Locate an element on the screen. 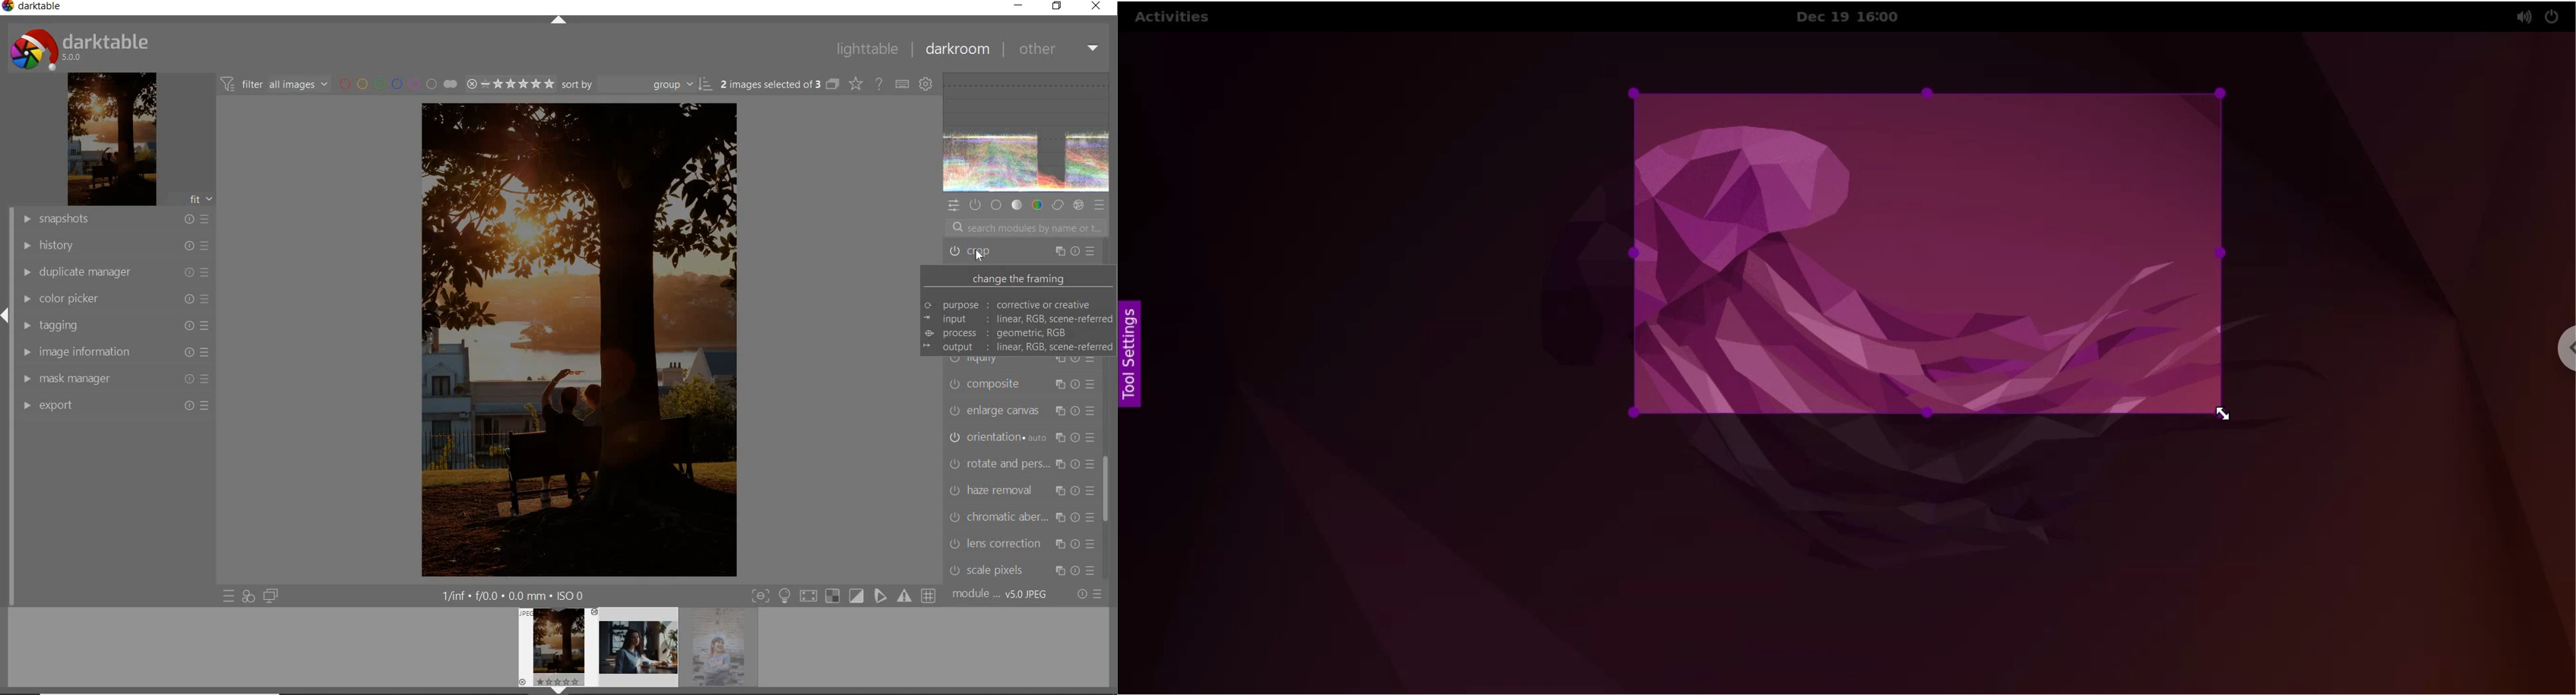 Image resolution: width=2576 pixels, height=700 pixels. define keyboard shortcut is located at coordinates (902, 83).